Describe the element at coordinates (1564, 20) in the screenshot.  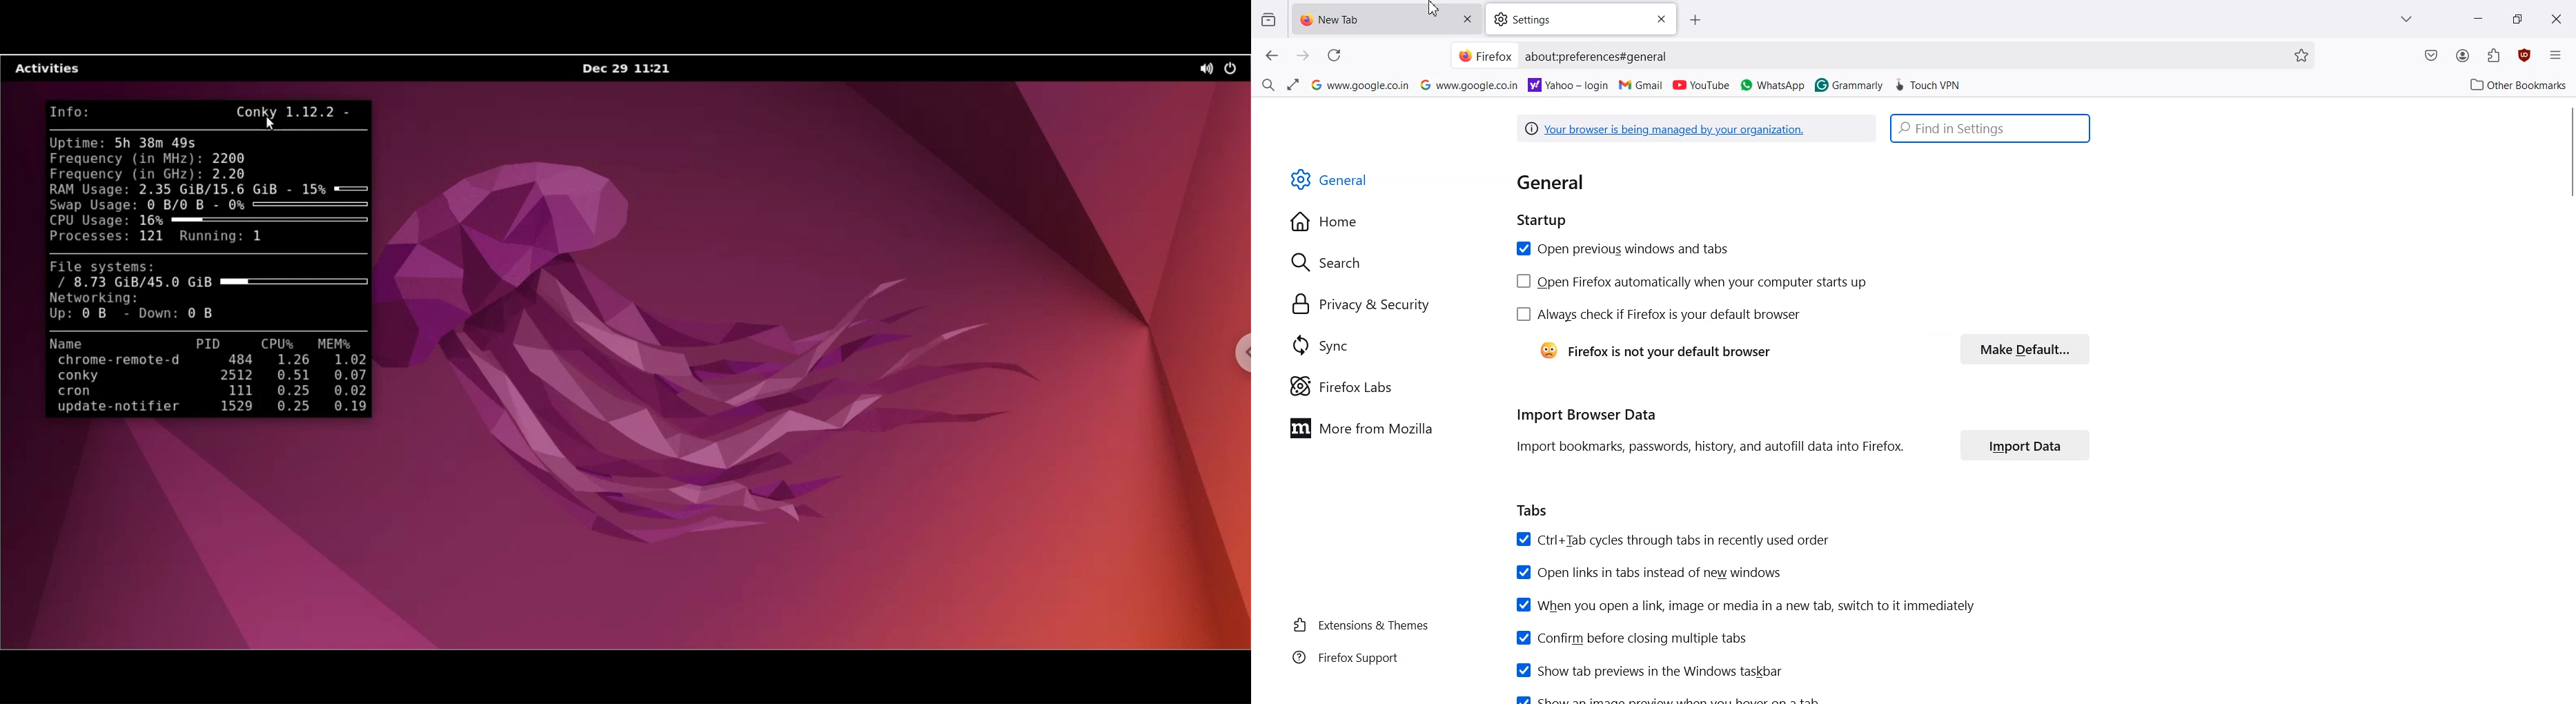
I see `Settings` at that location.